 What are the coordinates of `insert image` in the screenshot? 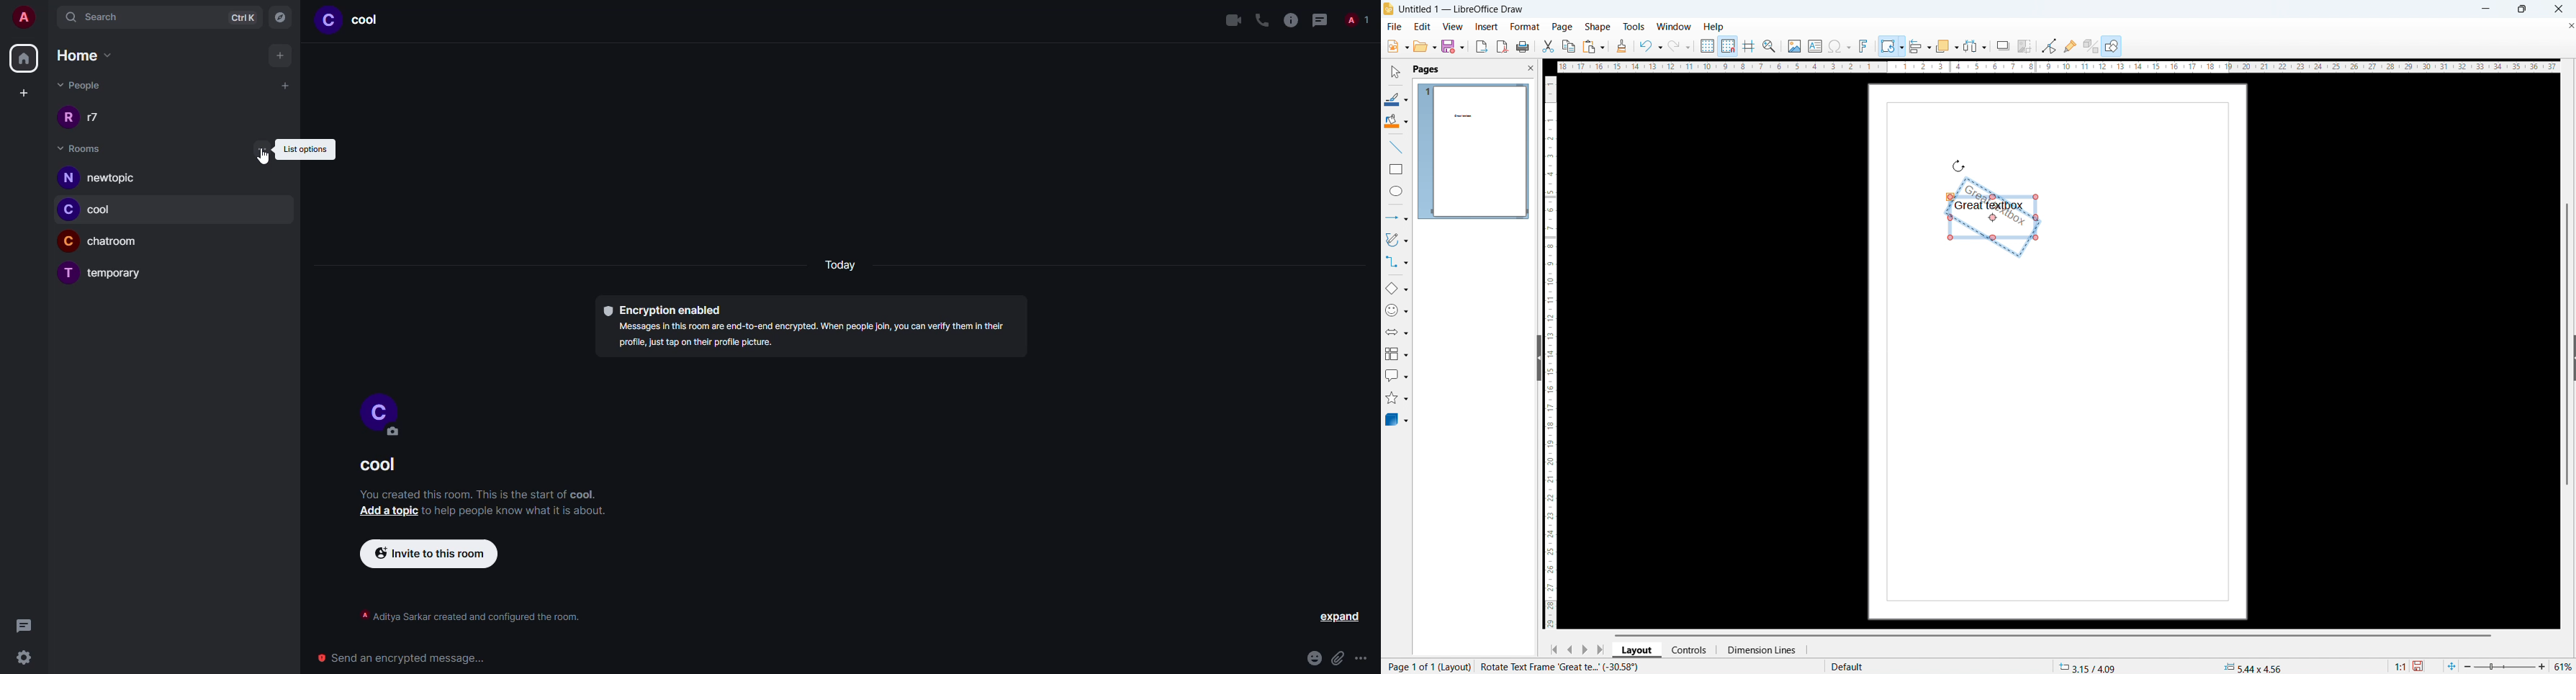 It's located at (1795, 45).